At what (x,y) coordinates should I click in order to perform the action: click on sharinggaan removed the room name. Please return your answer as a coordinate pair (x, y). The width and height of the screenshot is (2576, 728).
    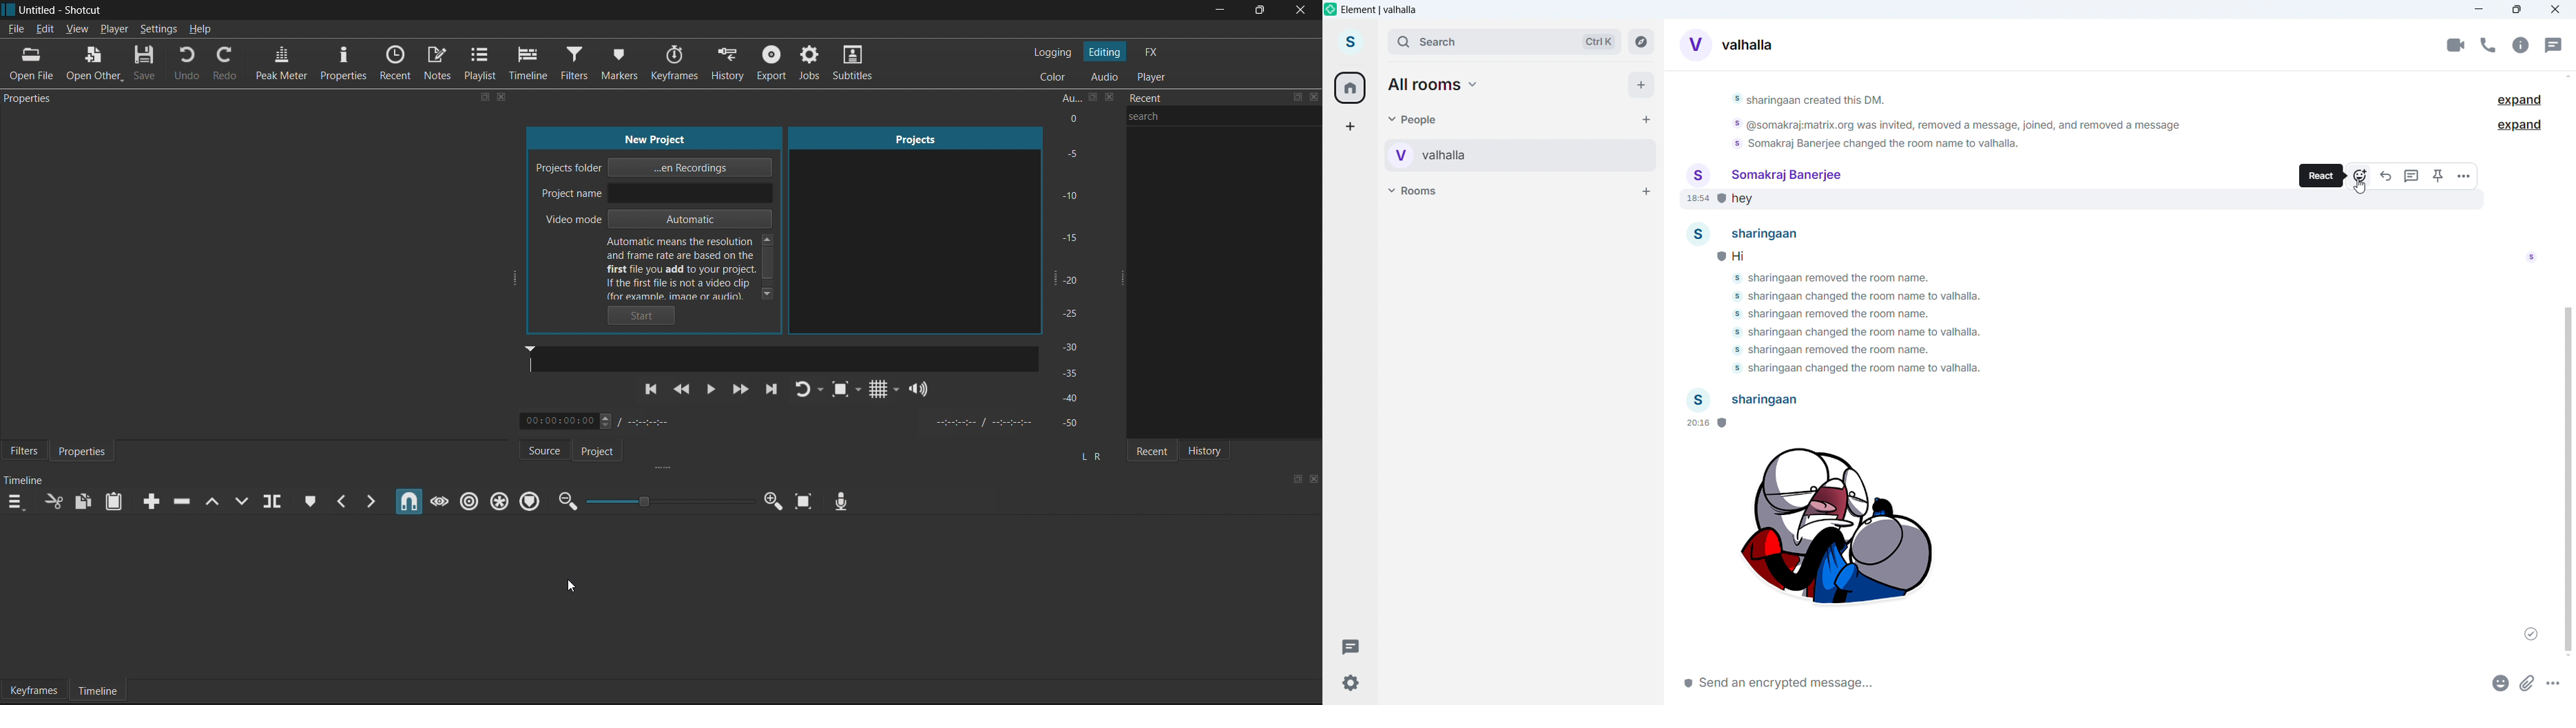
    Looking at the image, I should click on (1834, 313).